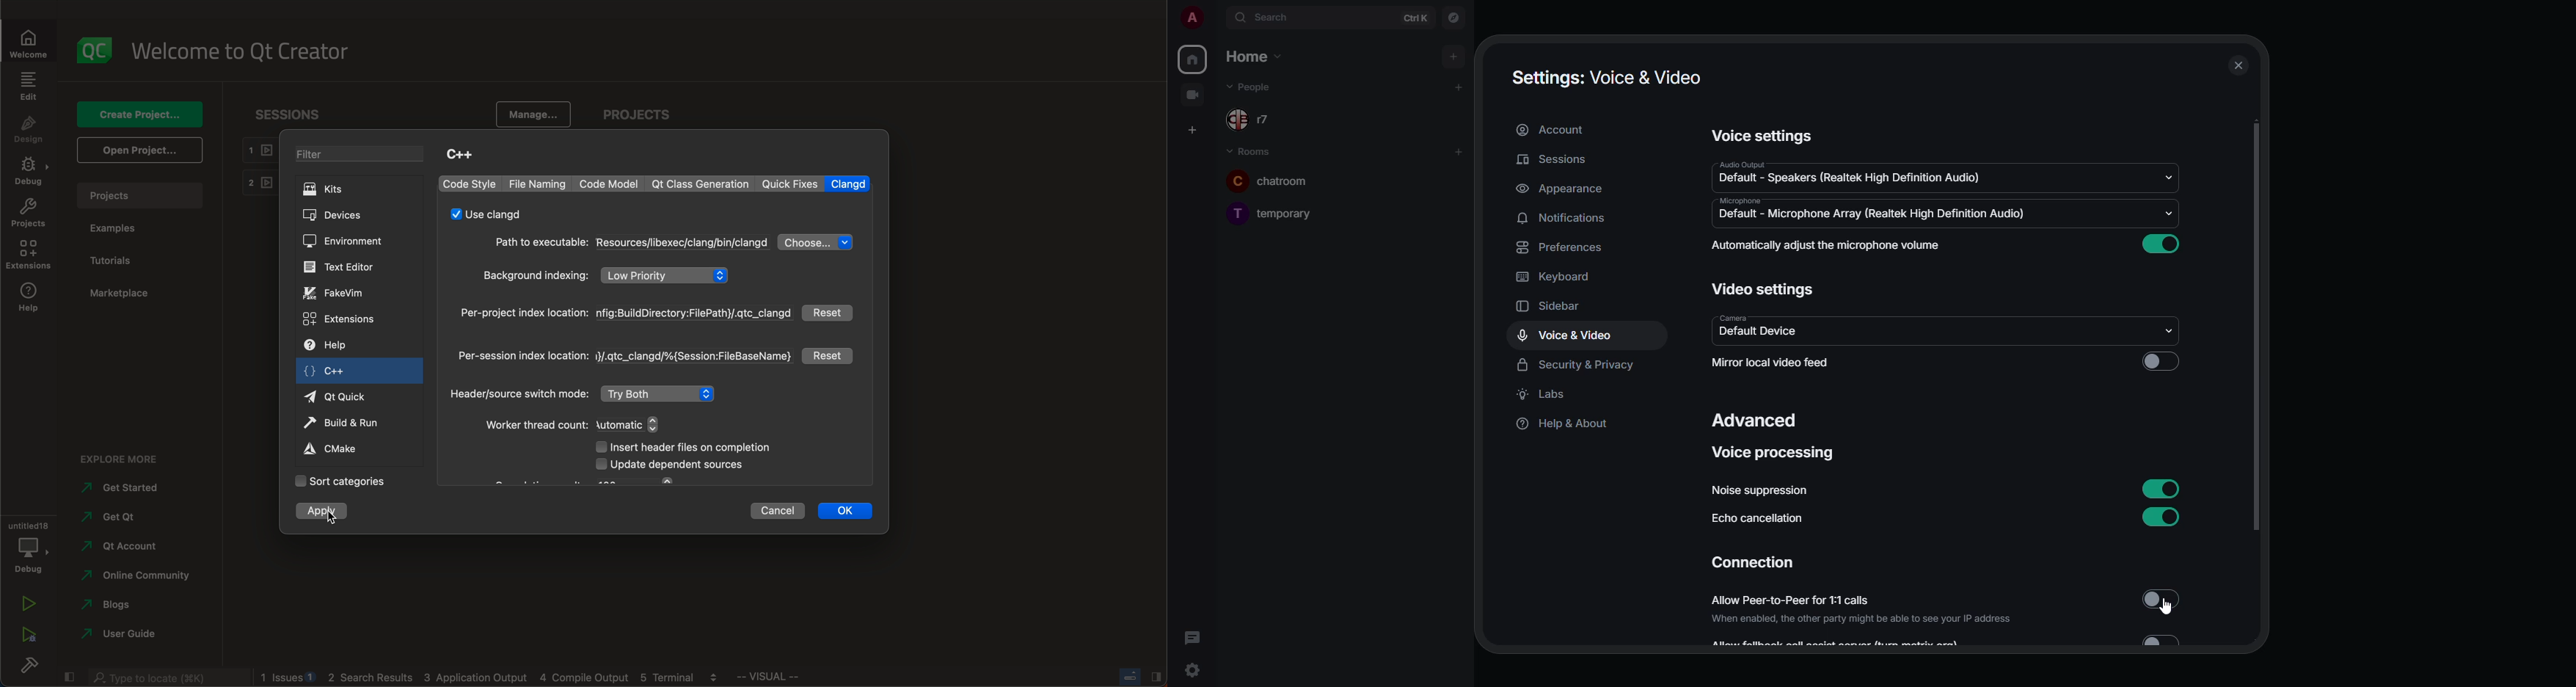 This screenshot has width=2576, height=700. Describe the element at coordinates (490, 678) in the screenshot. I see `logs` at that location.